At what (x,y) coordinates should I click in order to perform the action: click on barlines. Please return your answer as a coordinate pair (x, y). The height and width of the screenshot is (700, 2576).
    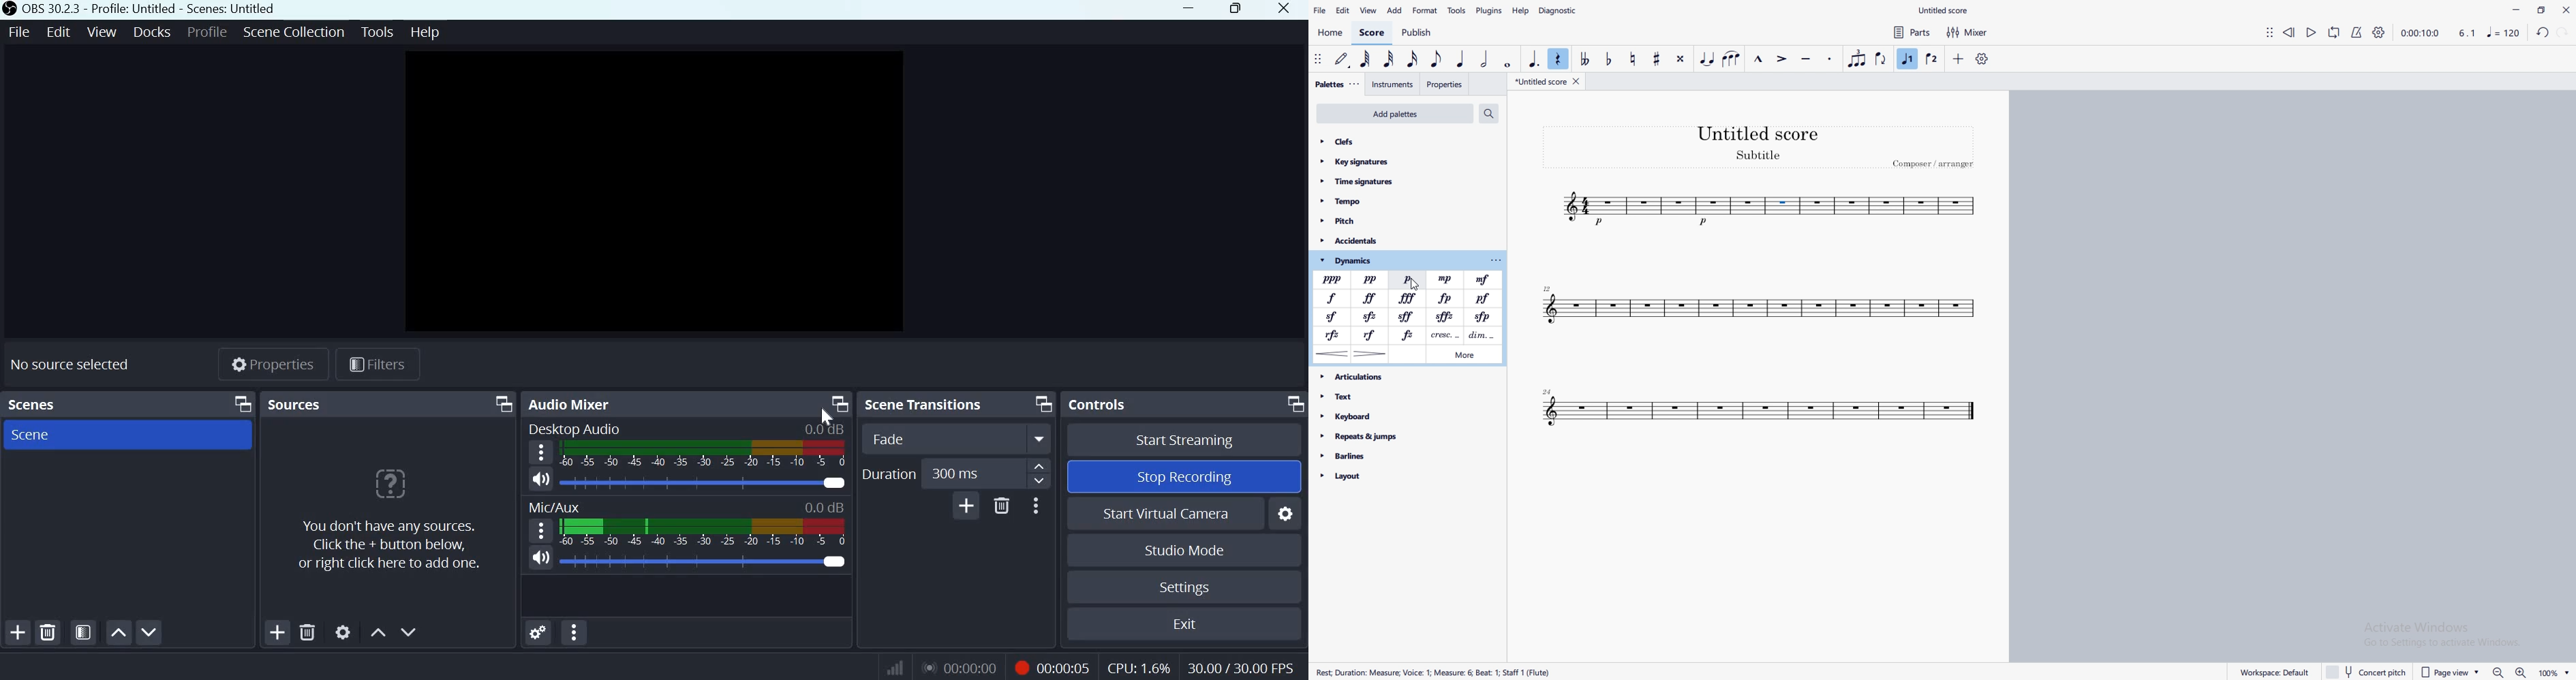
    Looking at the image, I should click on (1392, 456).